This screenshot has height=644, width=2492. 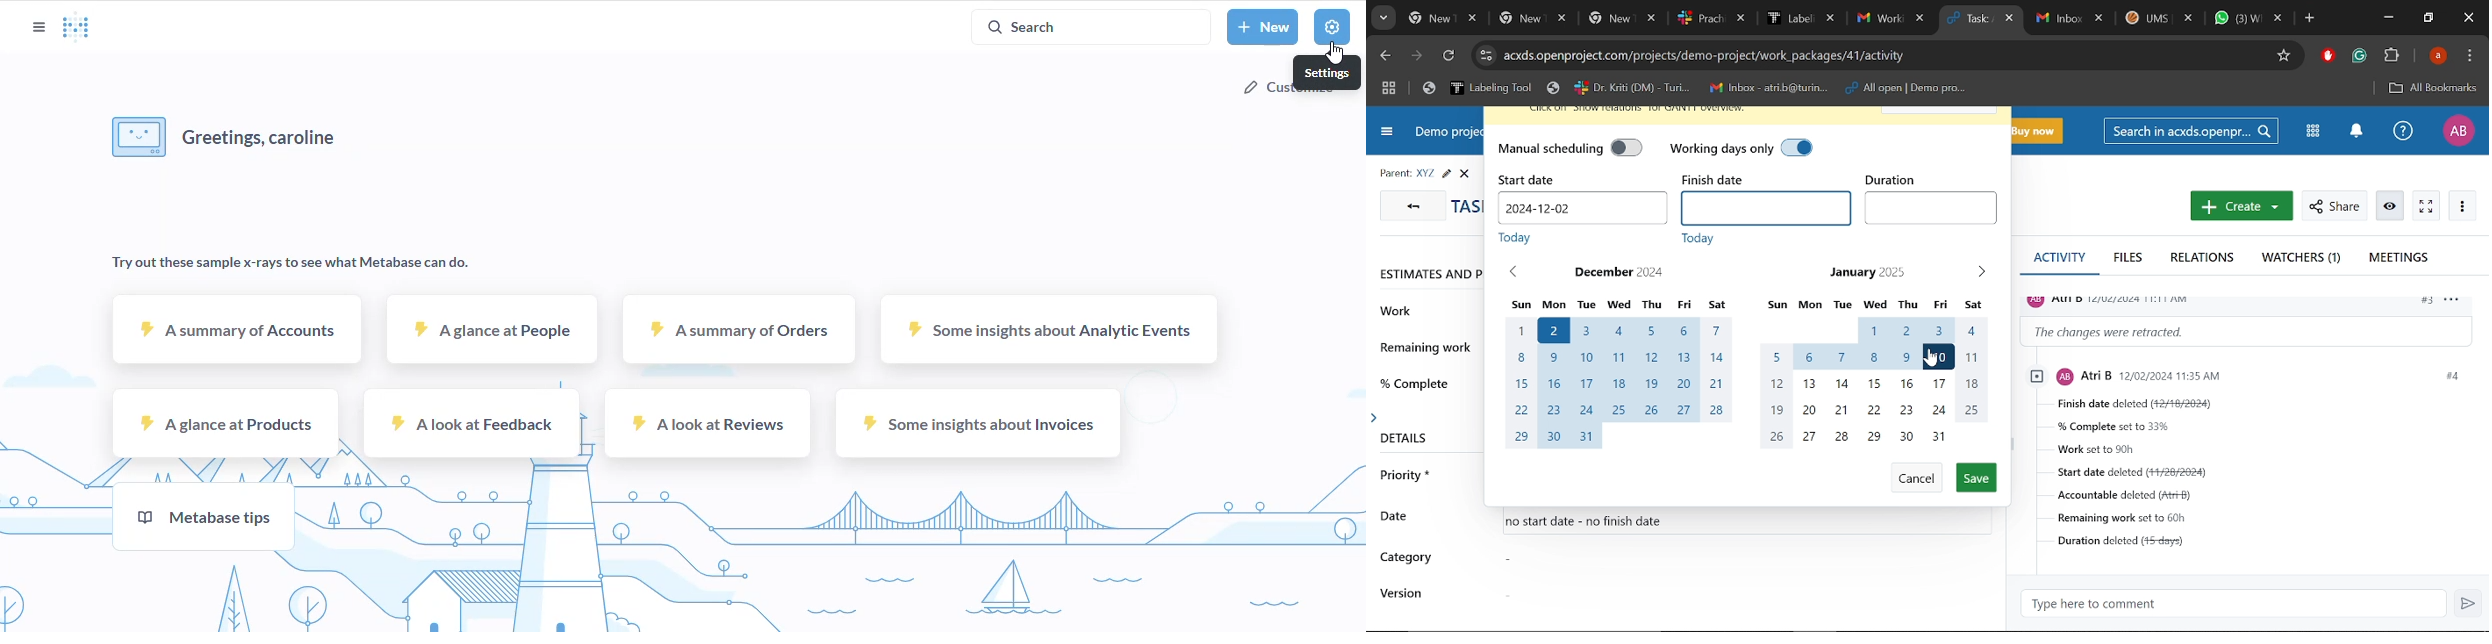 I want to click on Minimize, so click(x=2389, y=17).